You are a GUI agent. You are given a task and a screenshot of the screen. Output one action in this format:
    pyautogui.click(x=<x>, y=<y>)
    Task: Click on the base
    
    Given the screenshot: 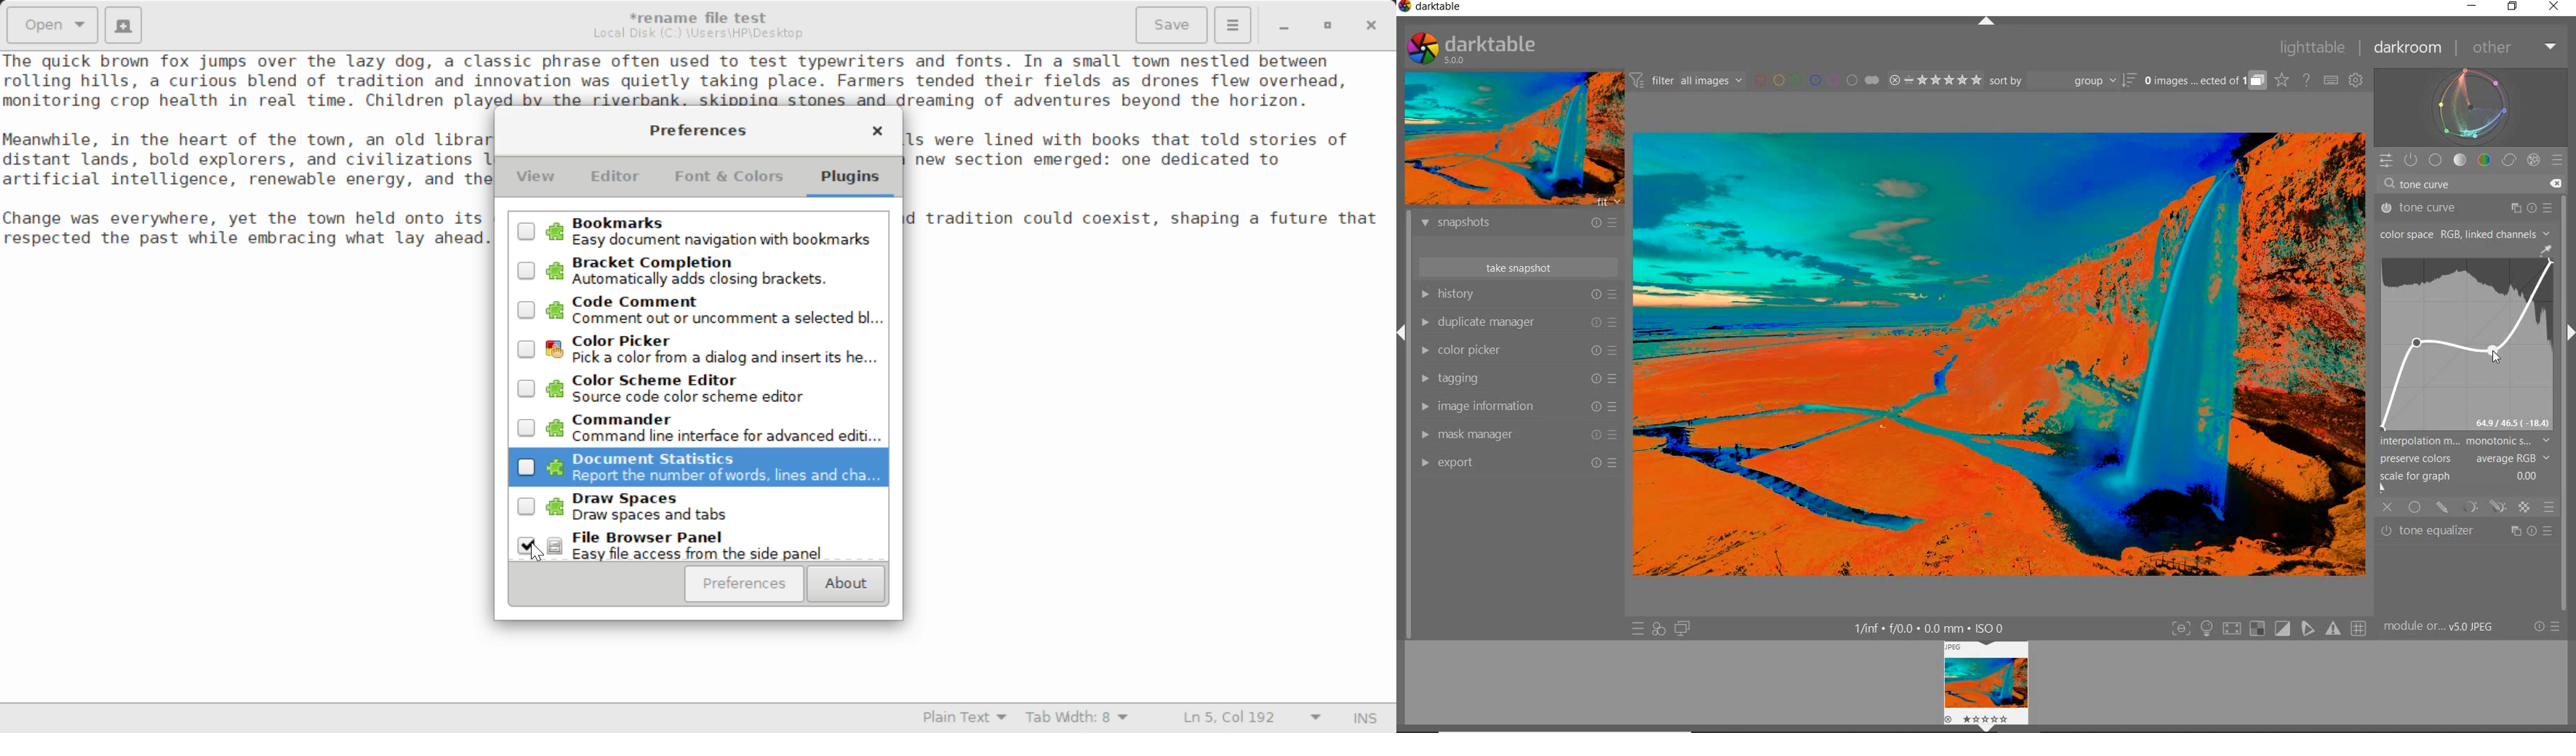 What is the action you would take?
    pyautogui.click(x=2436, y=159)
    